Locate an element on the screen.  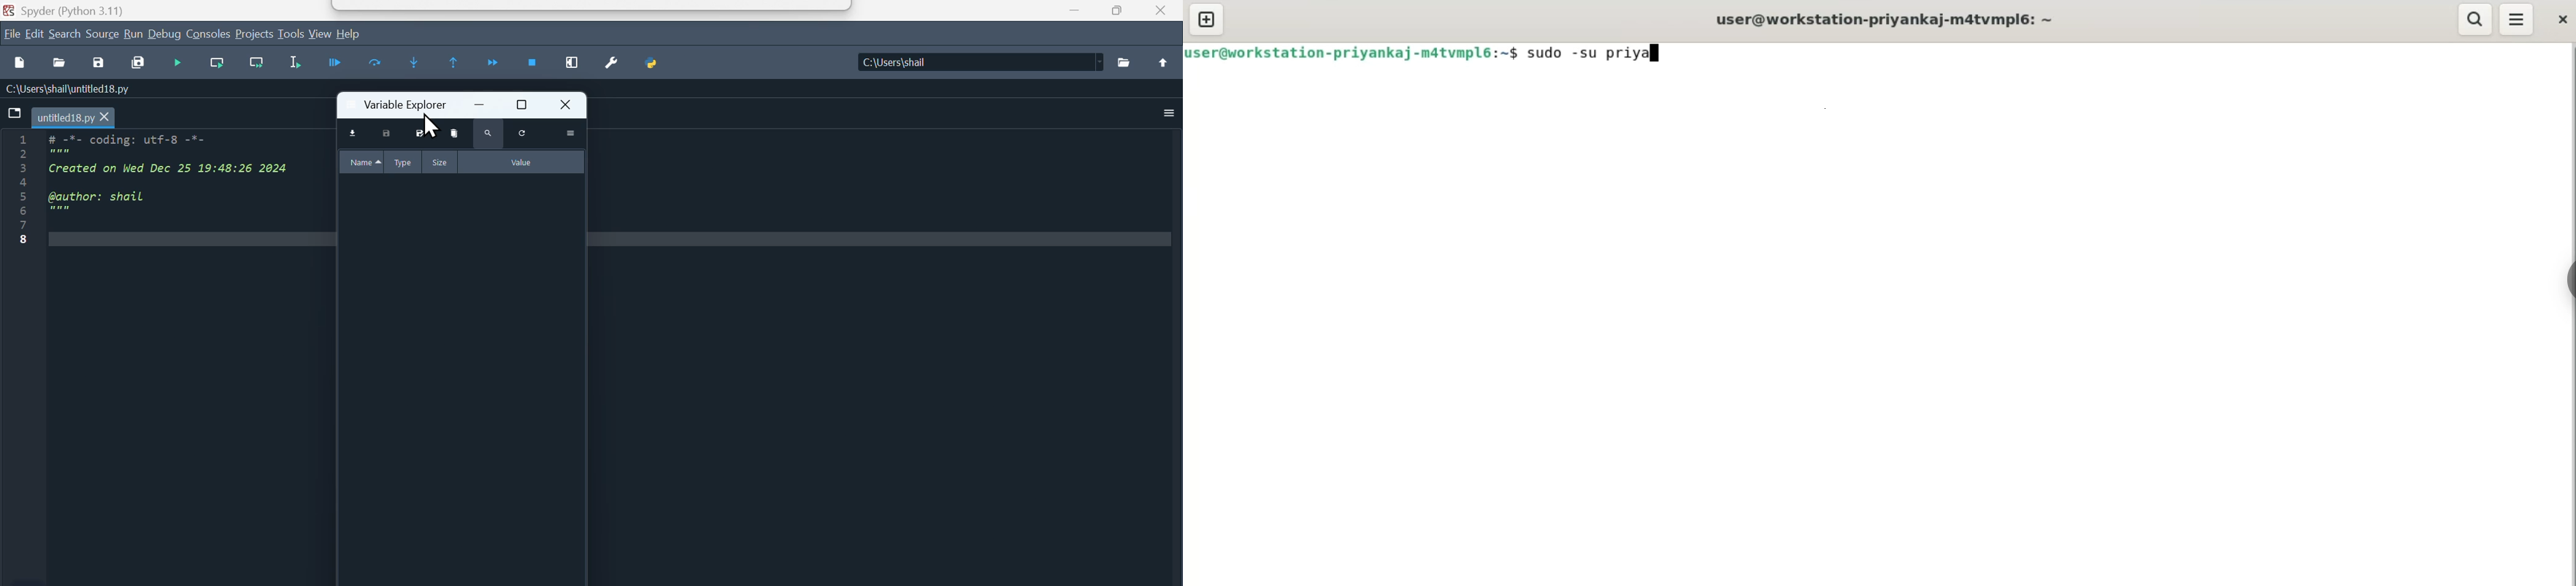
Python PathManager is located at coordinates (657, 65).